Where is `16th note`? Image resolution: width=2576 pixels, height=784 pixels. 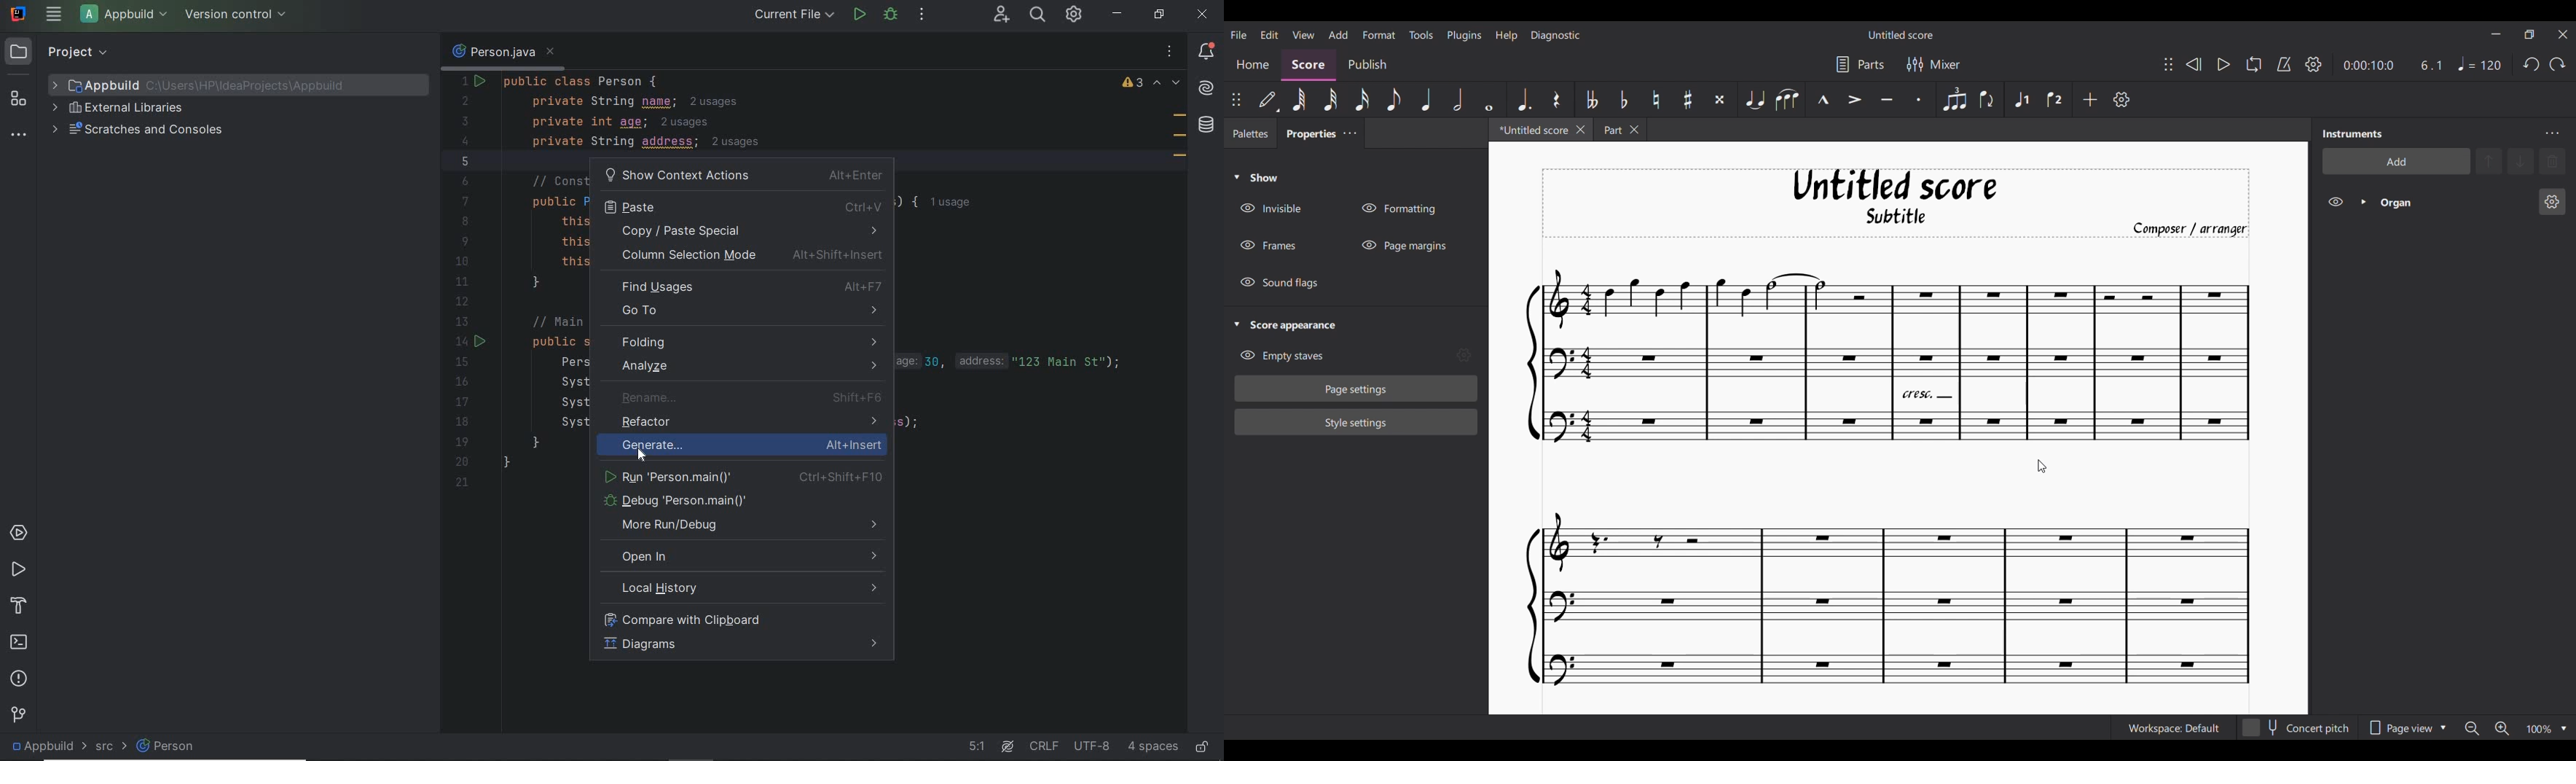 16th note is located at coordinates (1362, 100).